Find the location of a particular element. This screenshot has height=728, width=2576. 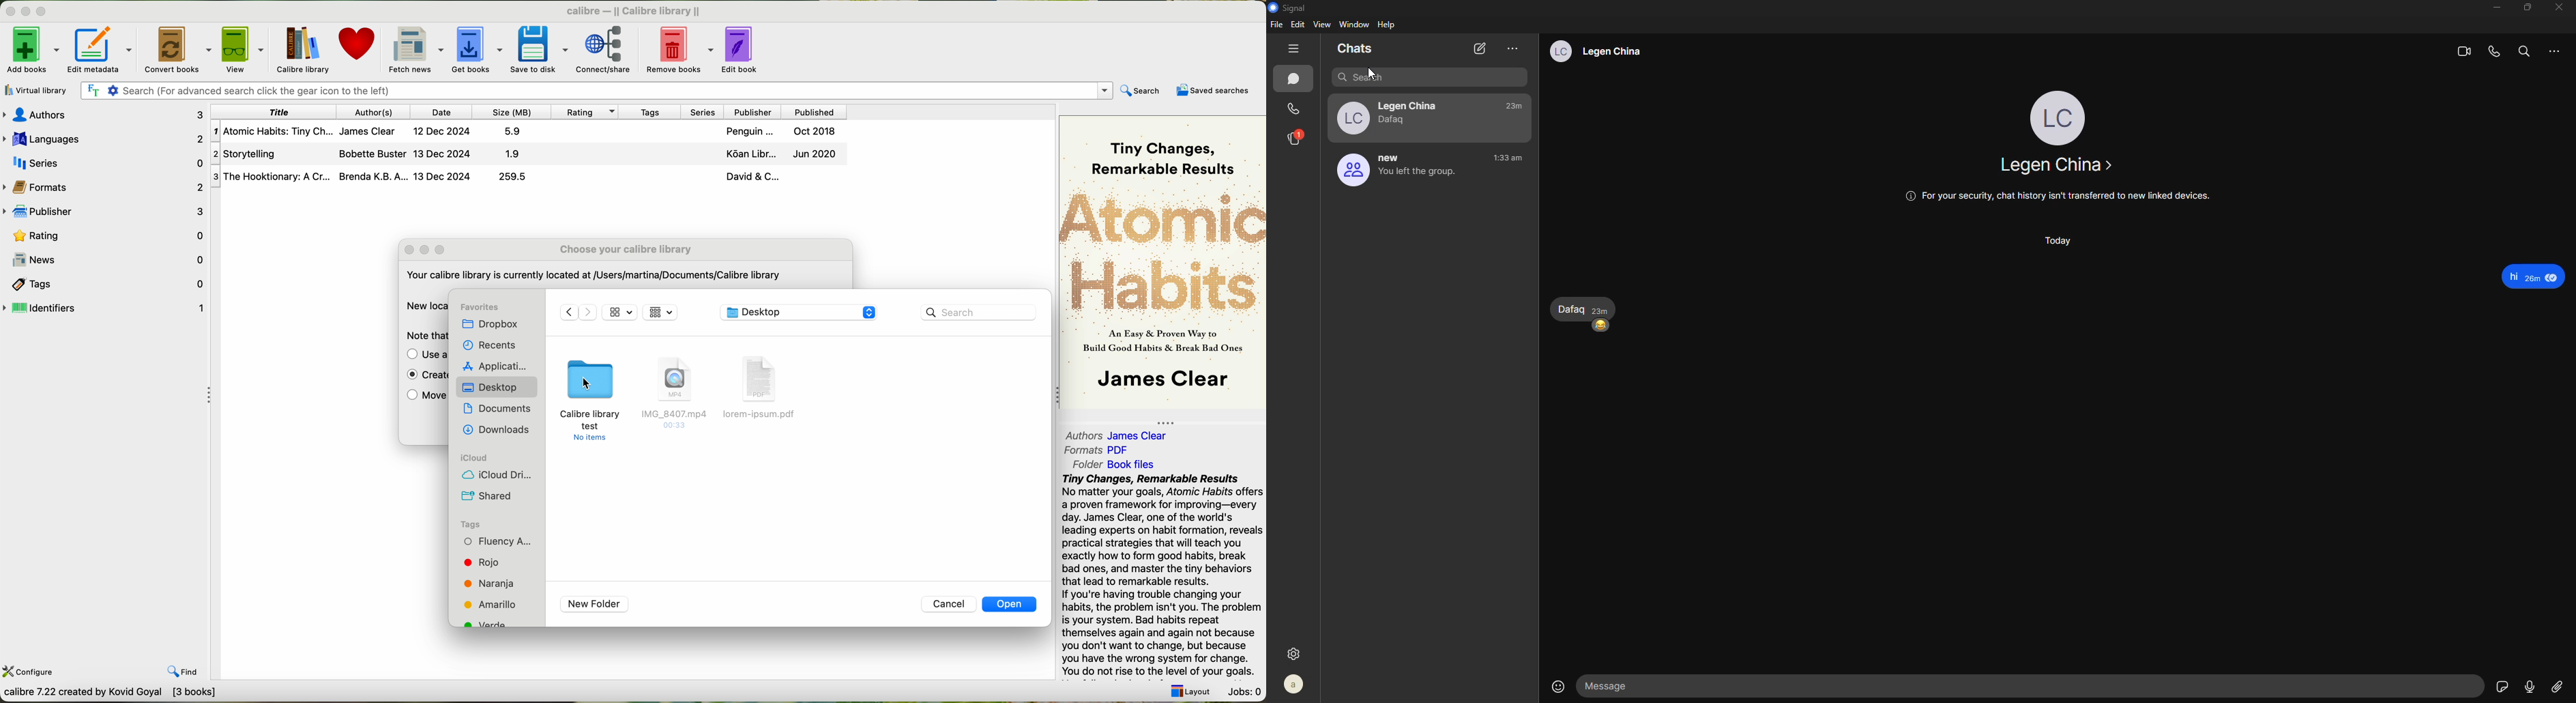

add books is located at coordinates (32, 52).